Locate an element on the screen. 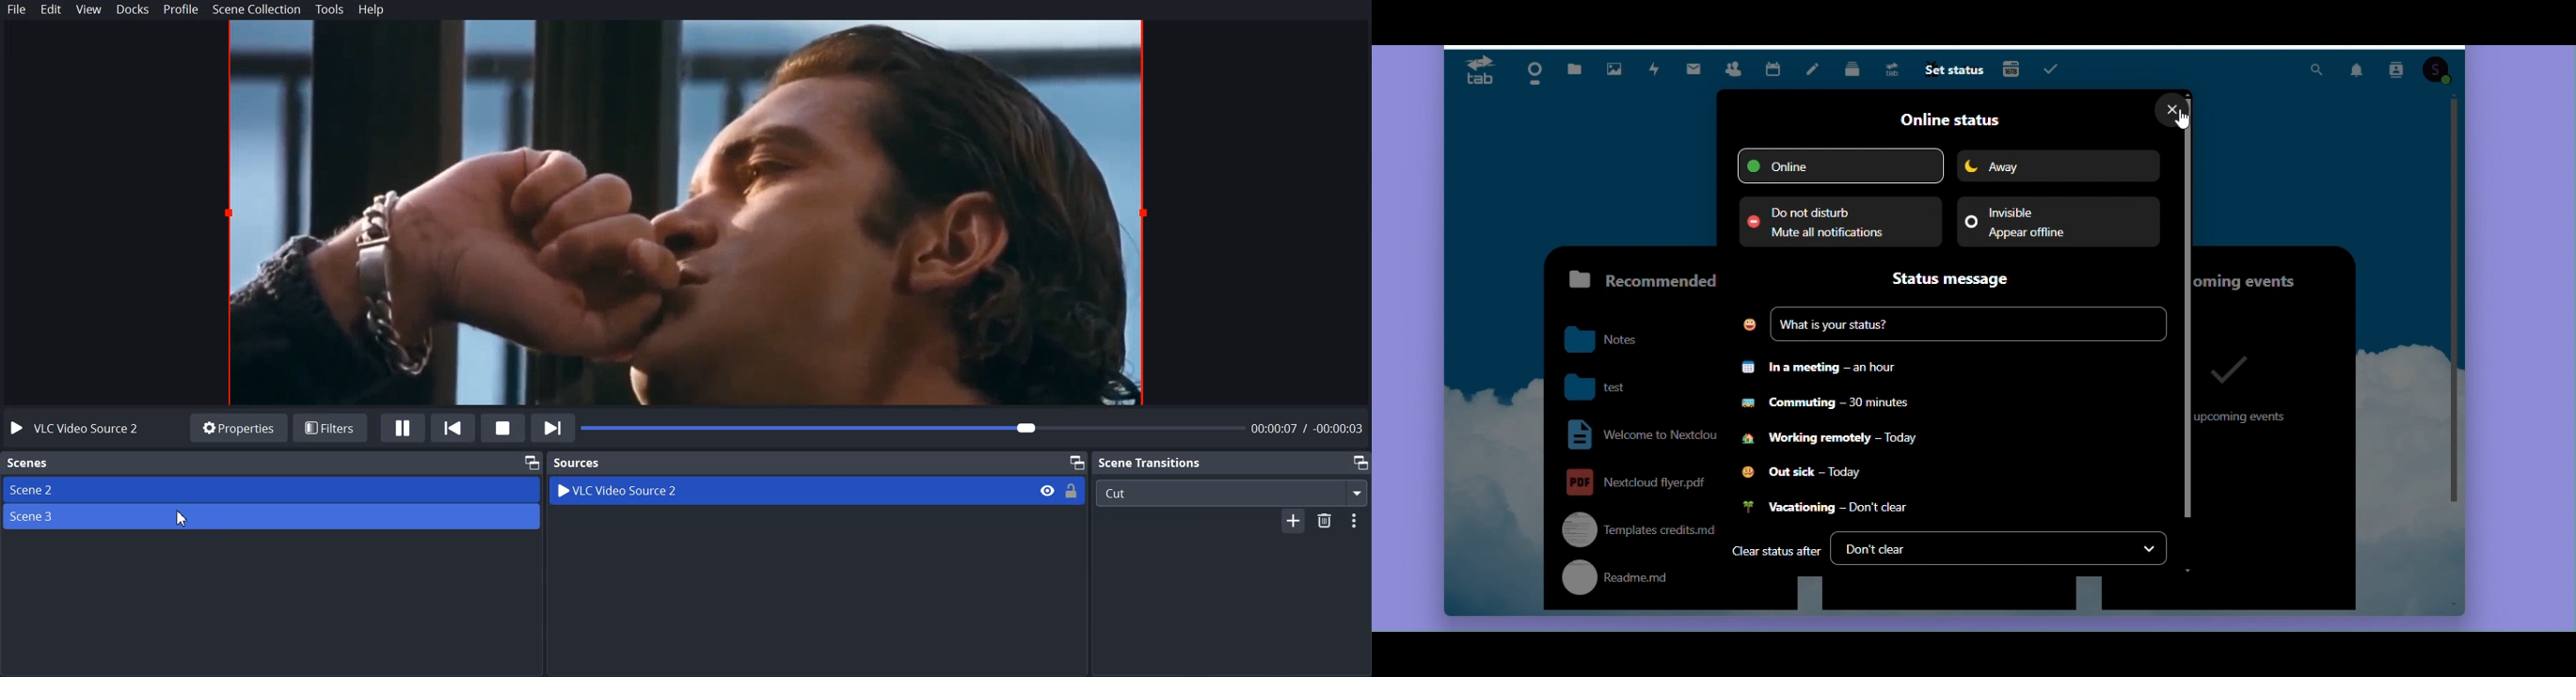  Maximize window is located at coordinates (530, 461).